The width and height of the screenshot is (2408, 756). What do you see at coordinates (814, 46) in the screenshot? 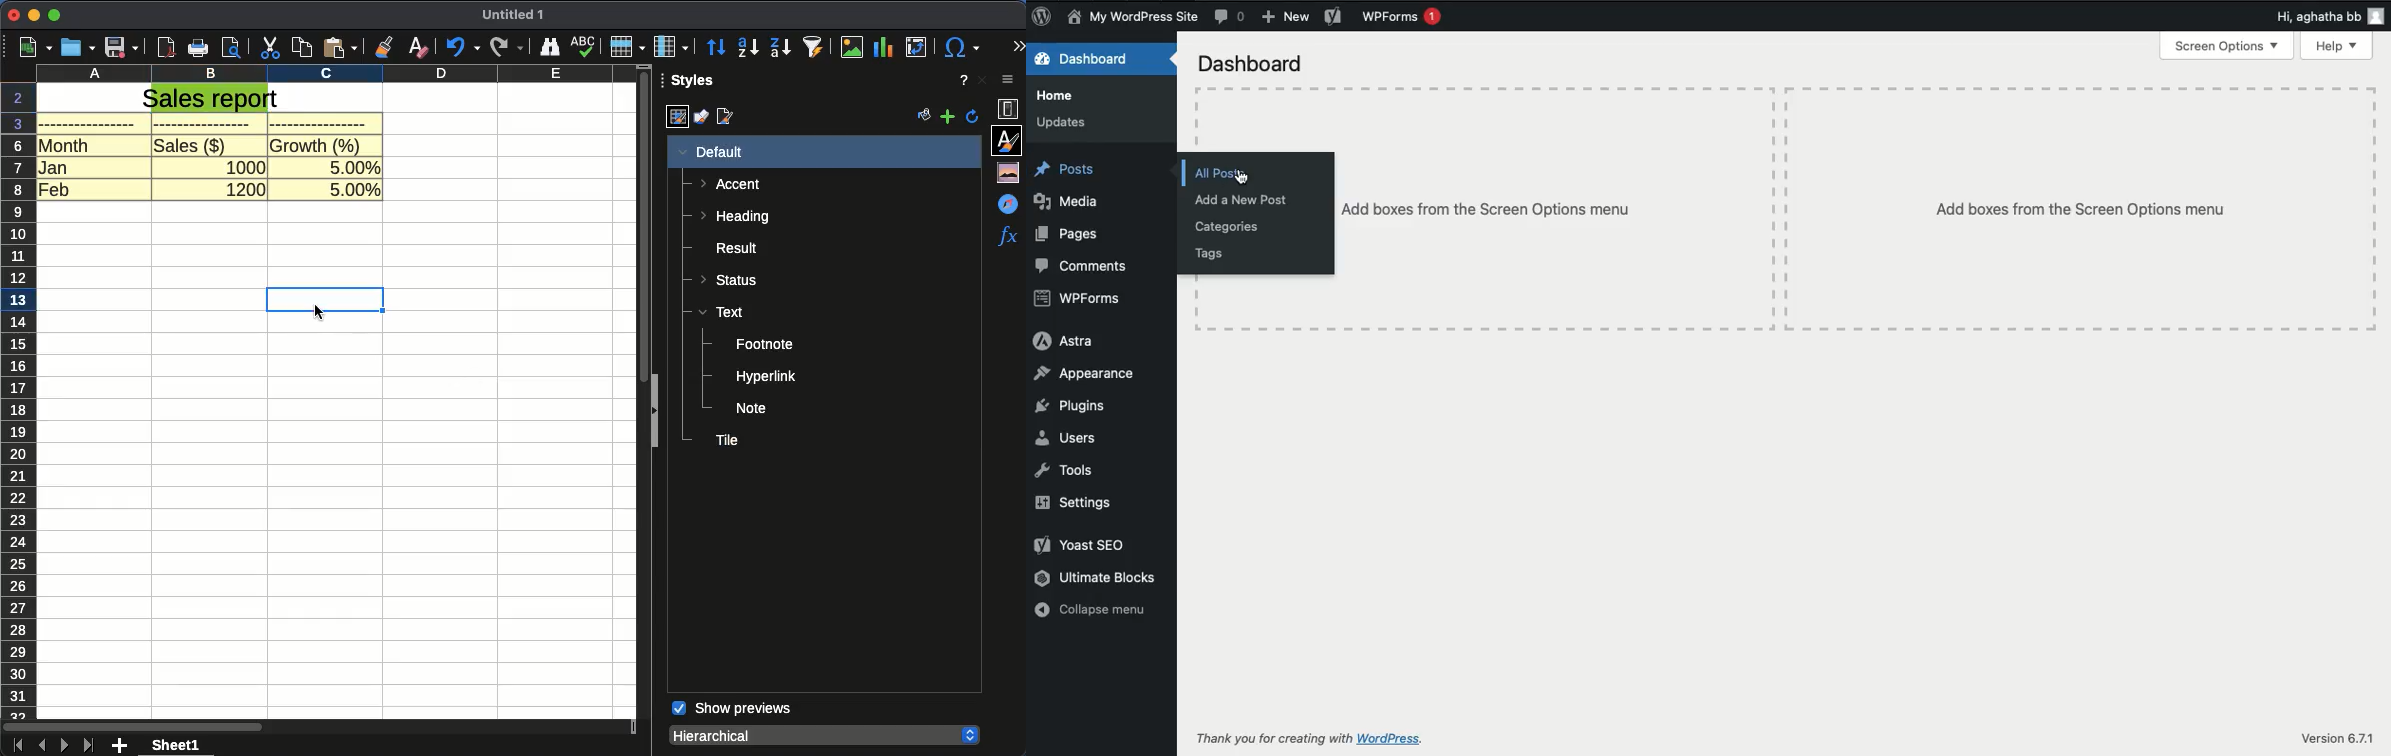
I see `autofilter` at bounding box center [814, 46].